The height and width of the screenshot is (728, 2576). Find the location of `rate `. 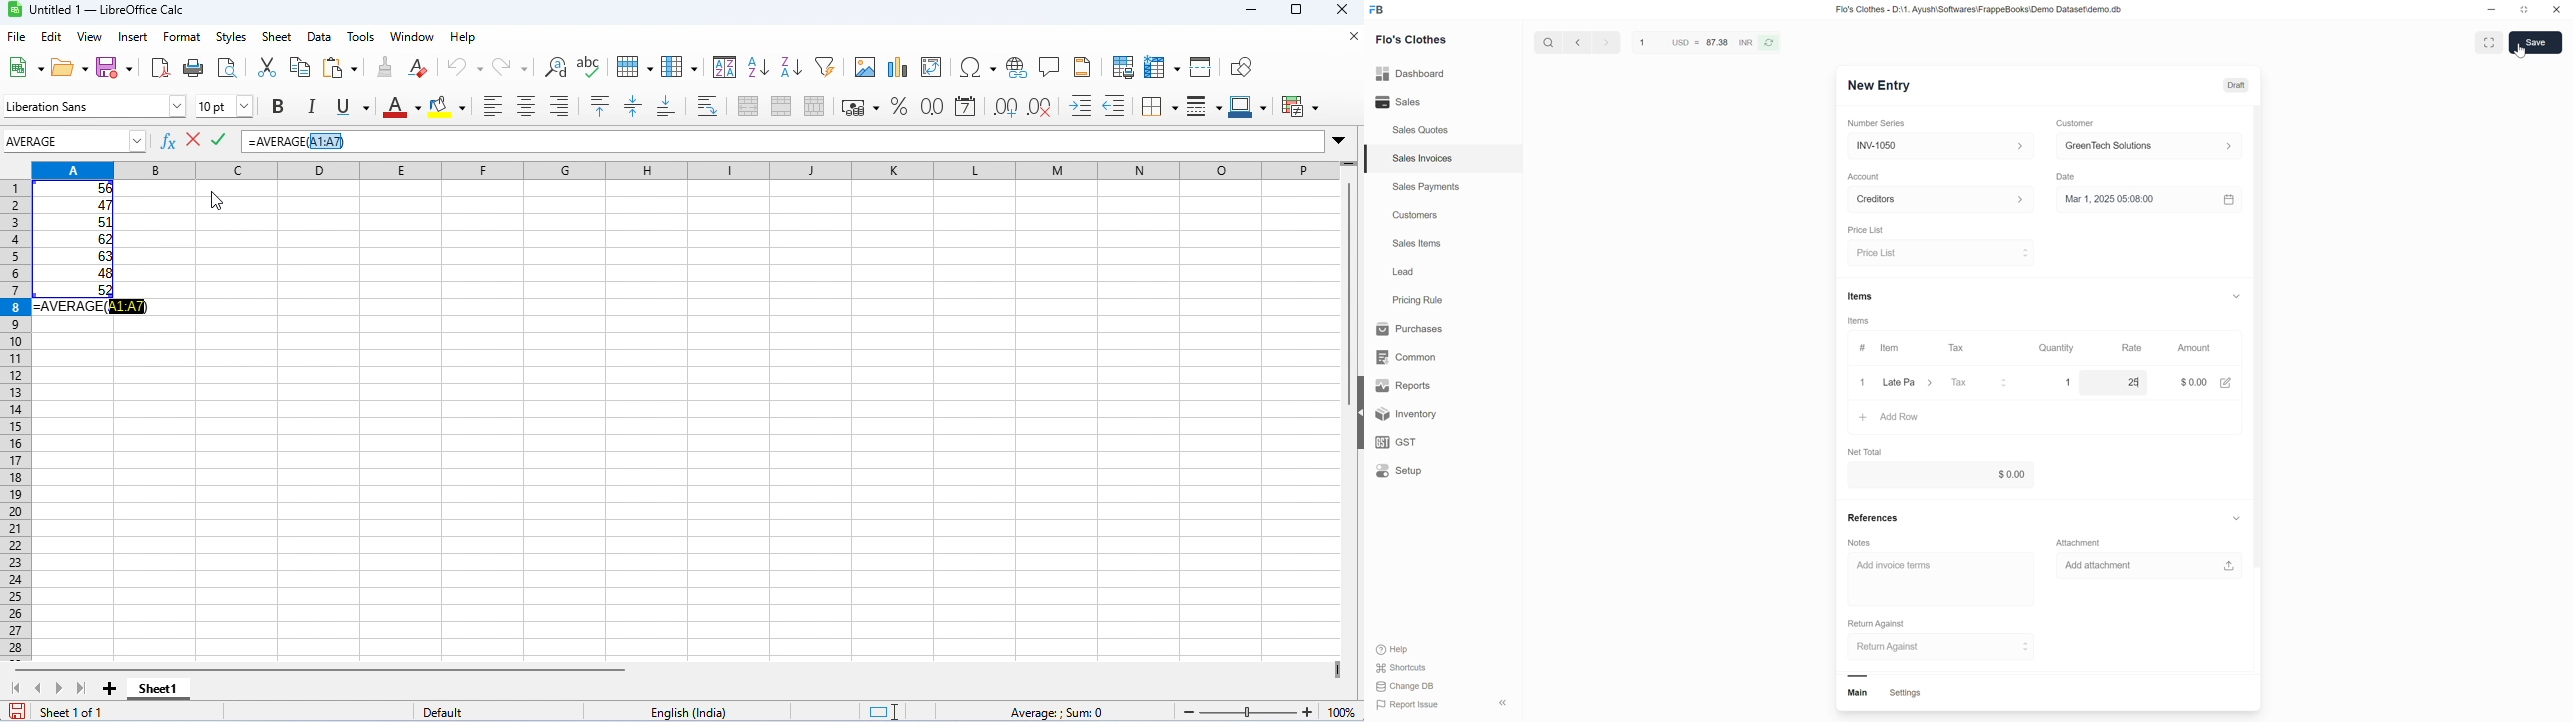

rate  is located at coordinates (2123, 382).